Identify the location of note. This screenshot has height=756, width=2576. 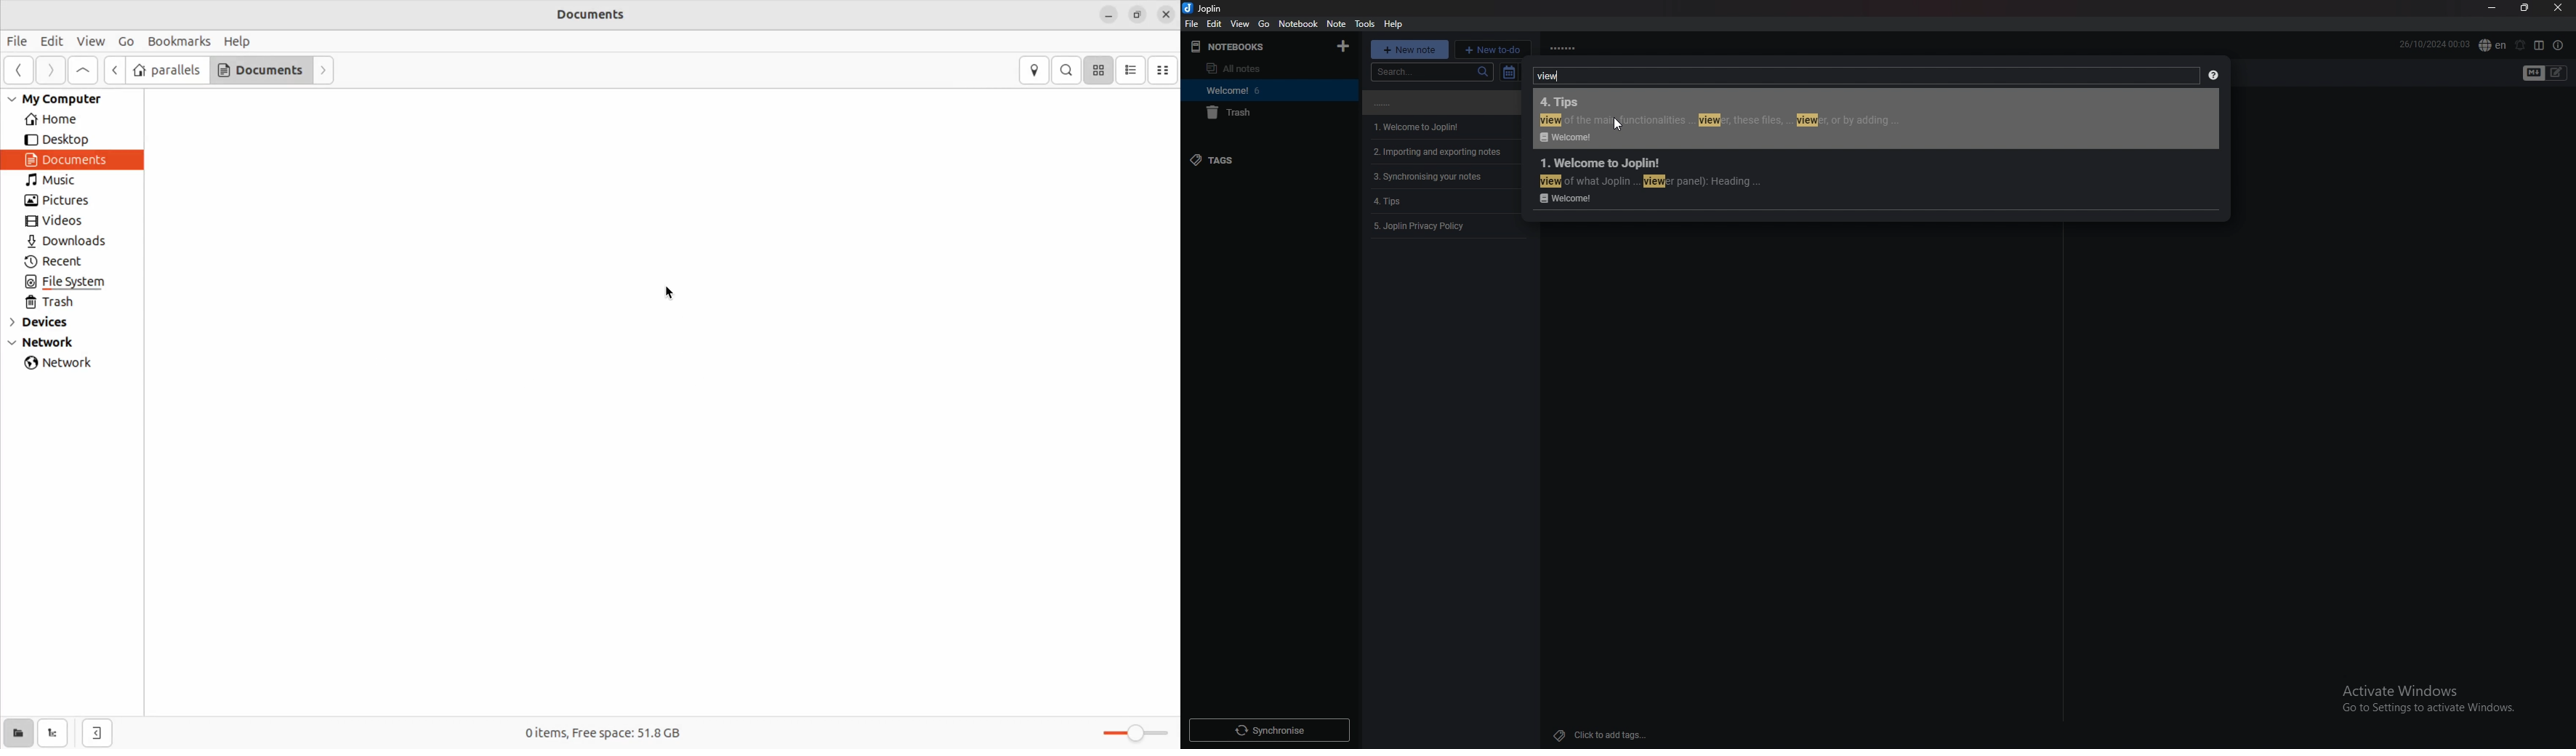
(1337, 23).